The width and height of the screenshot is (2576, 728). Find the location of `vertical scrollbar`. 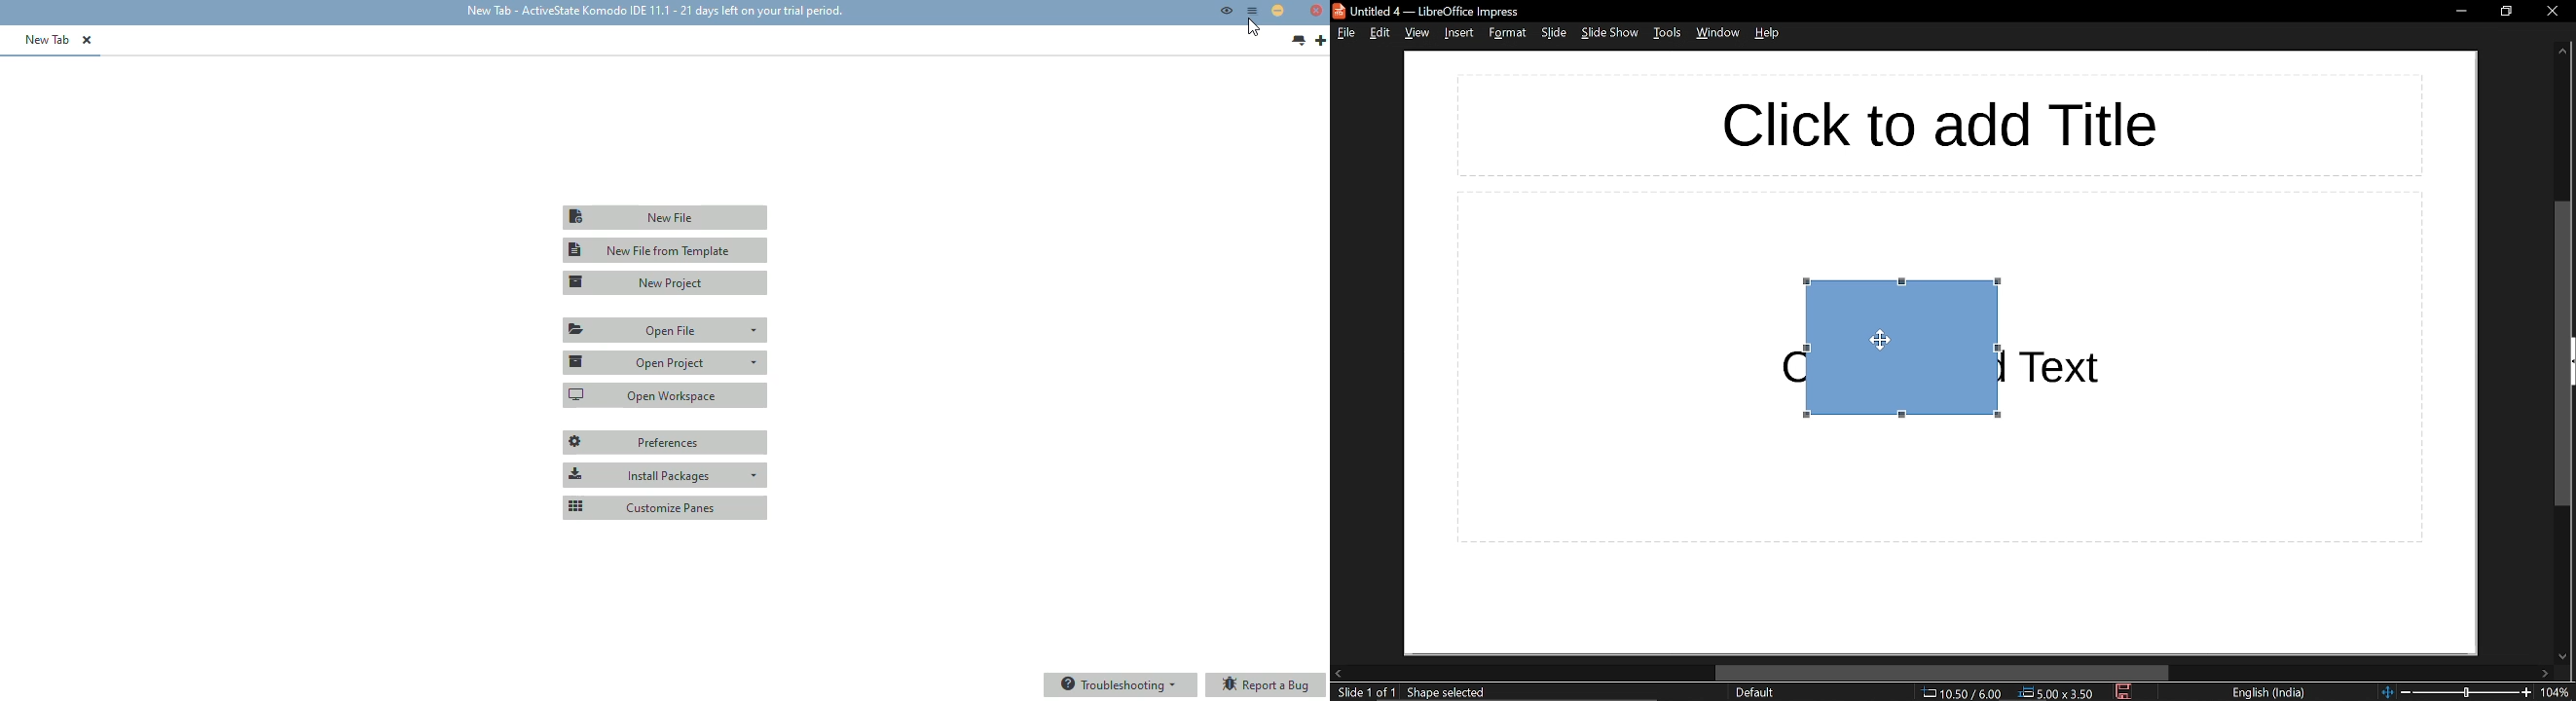

vertical scrollbar is located at coordinates (2565, 353).